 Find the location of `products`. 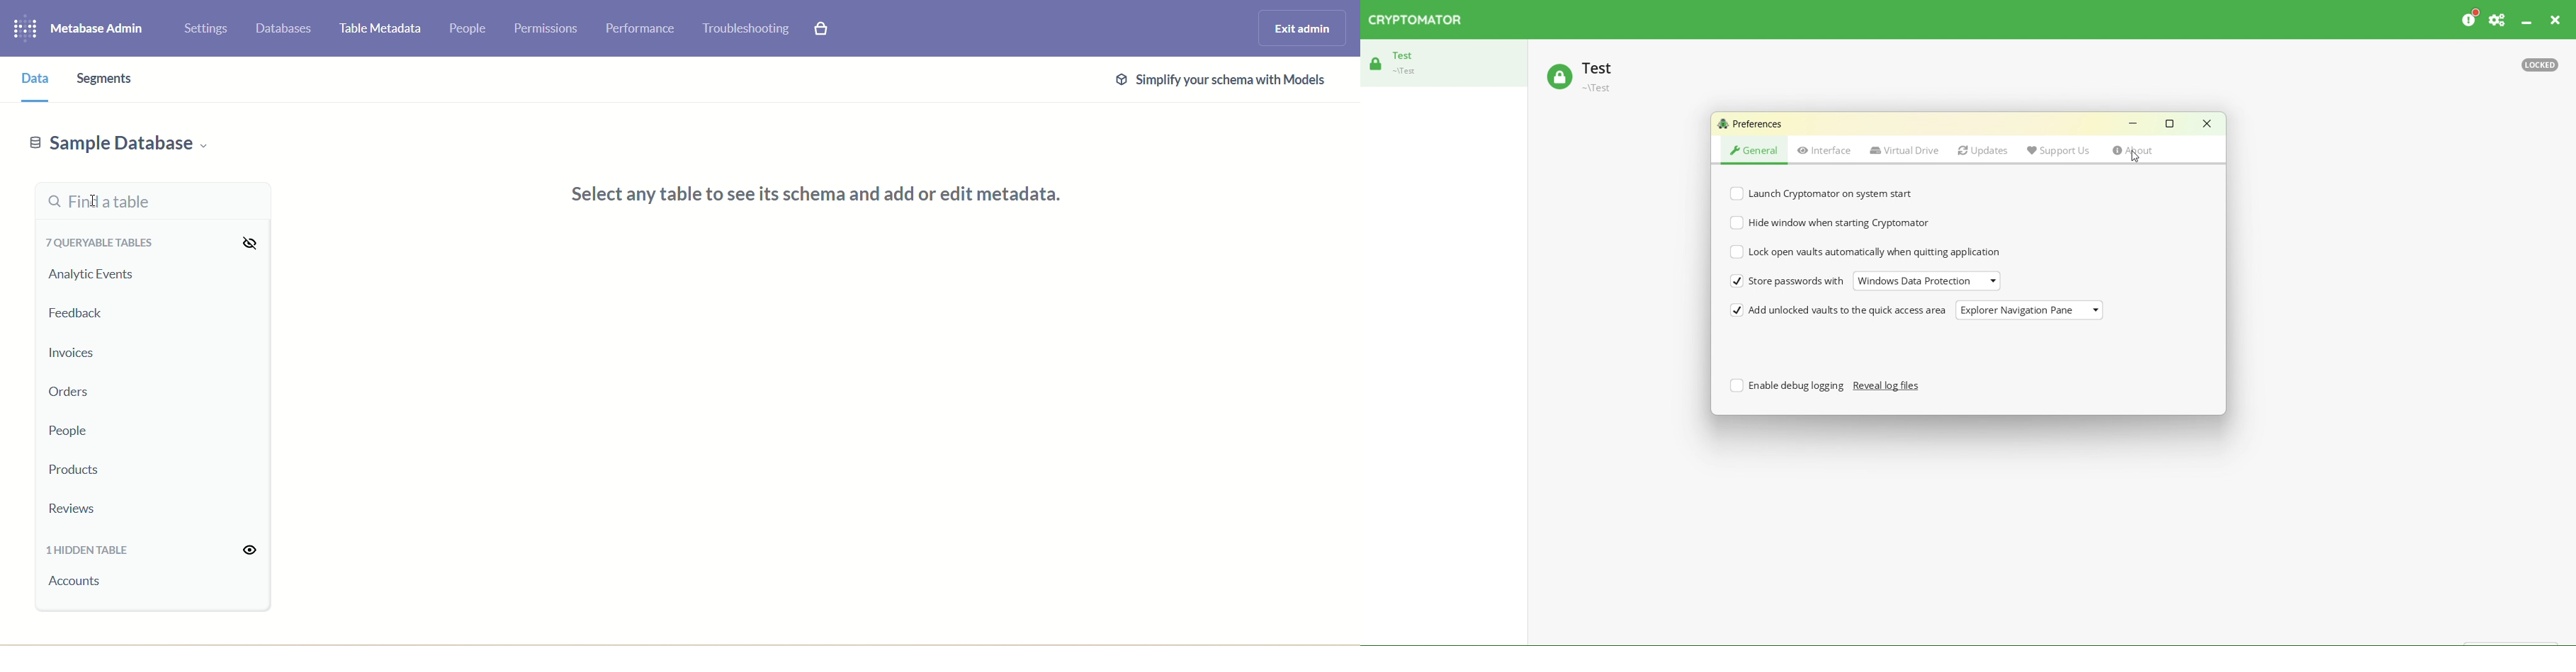

products is located at coordinates (82, 472).